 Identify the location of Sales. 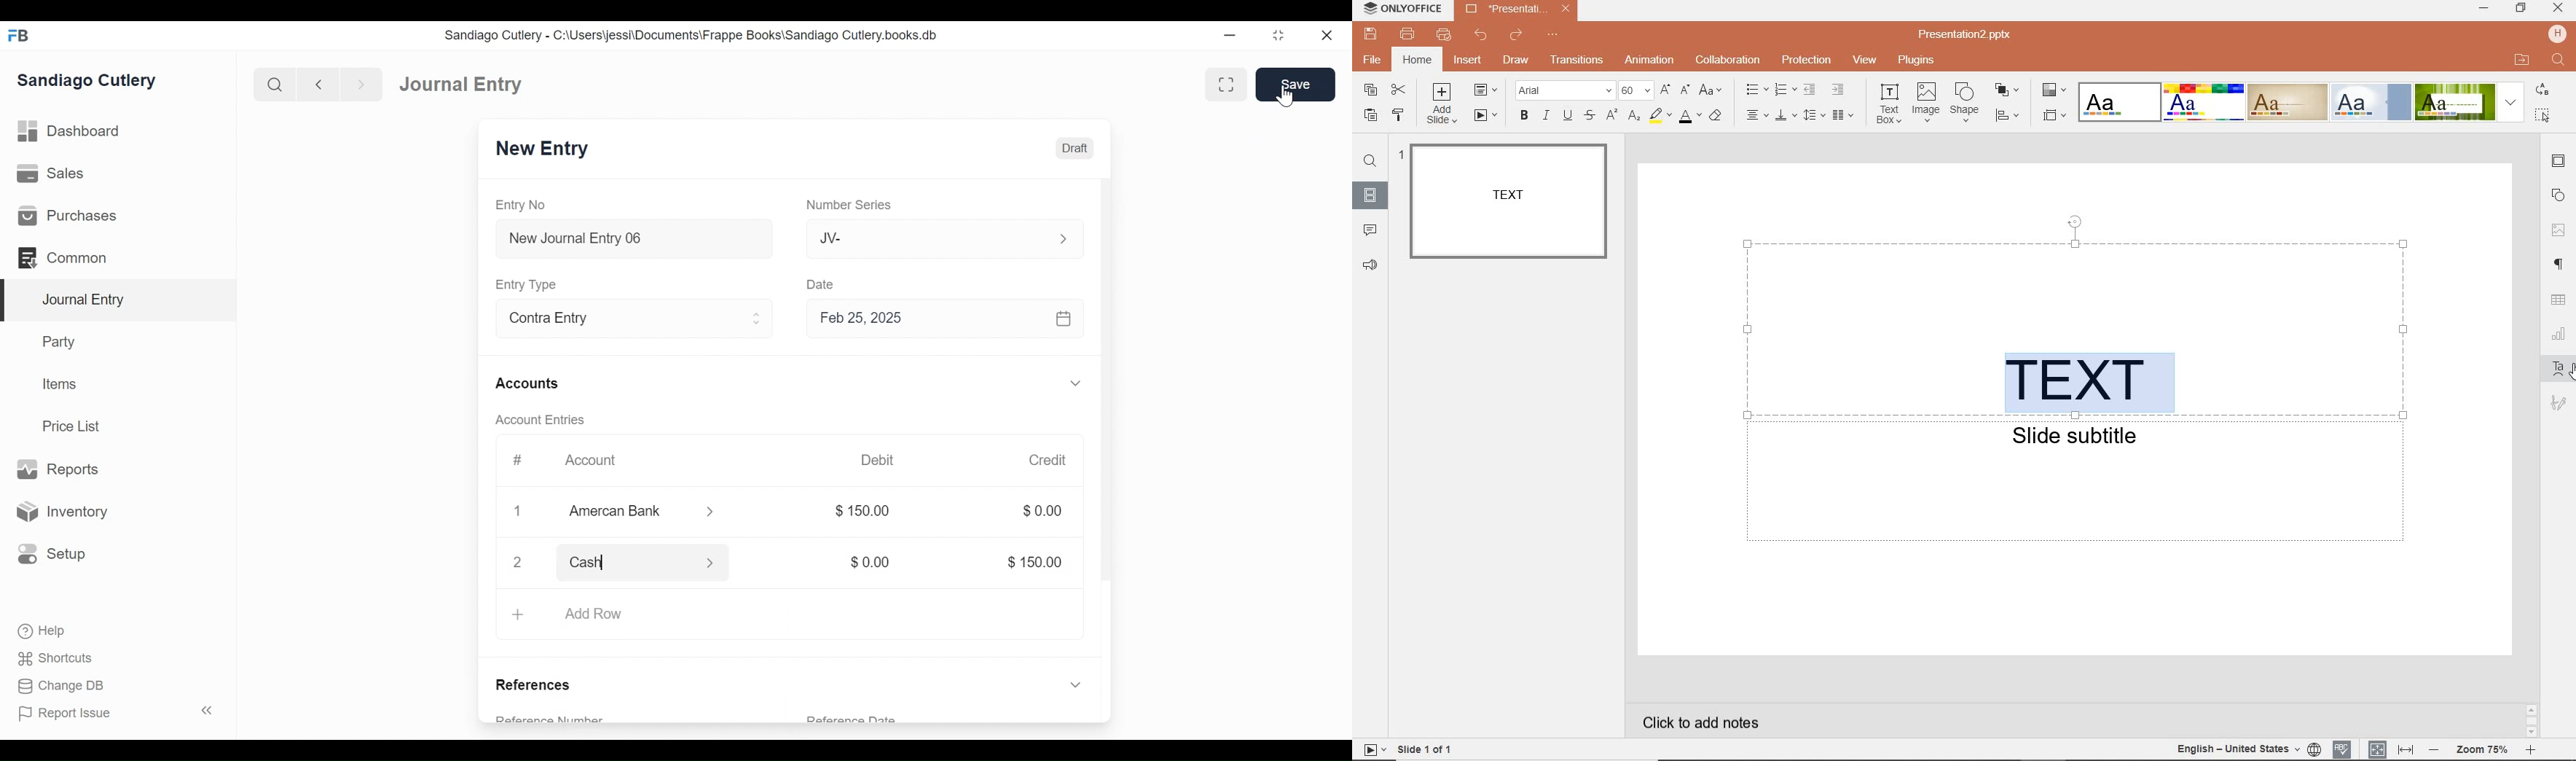
(56, 174).